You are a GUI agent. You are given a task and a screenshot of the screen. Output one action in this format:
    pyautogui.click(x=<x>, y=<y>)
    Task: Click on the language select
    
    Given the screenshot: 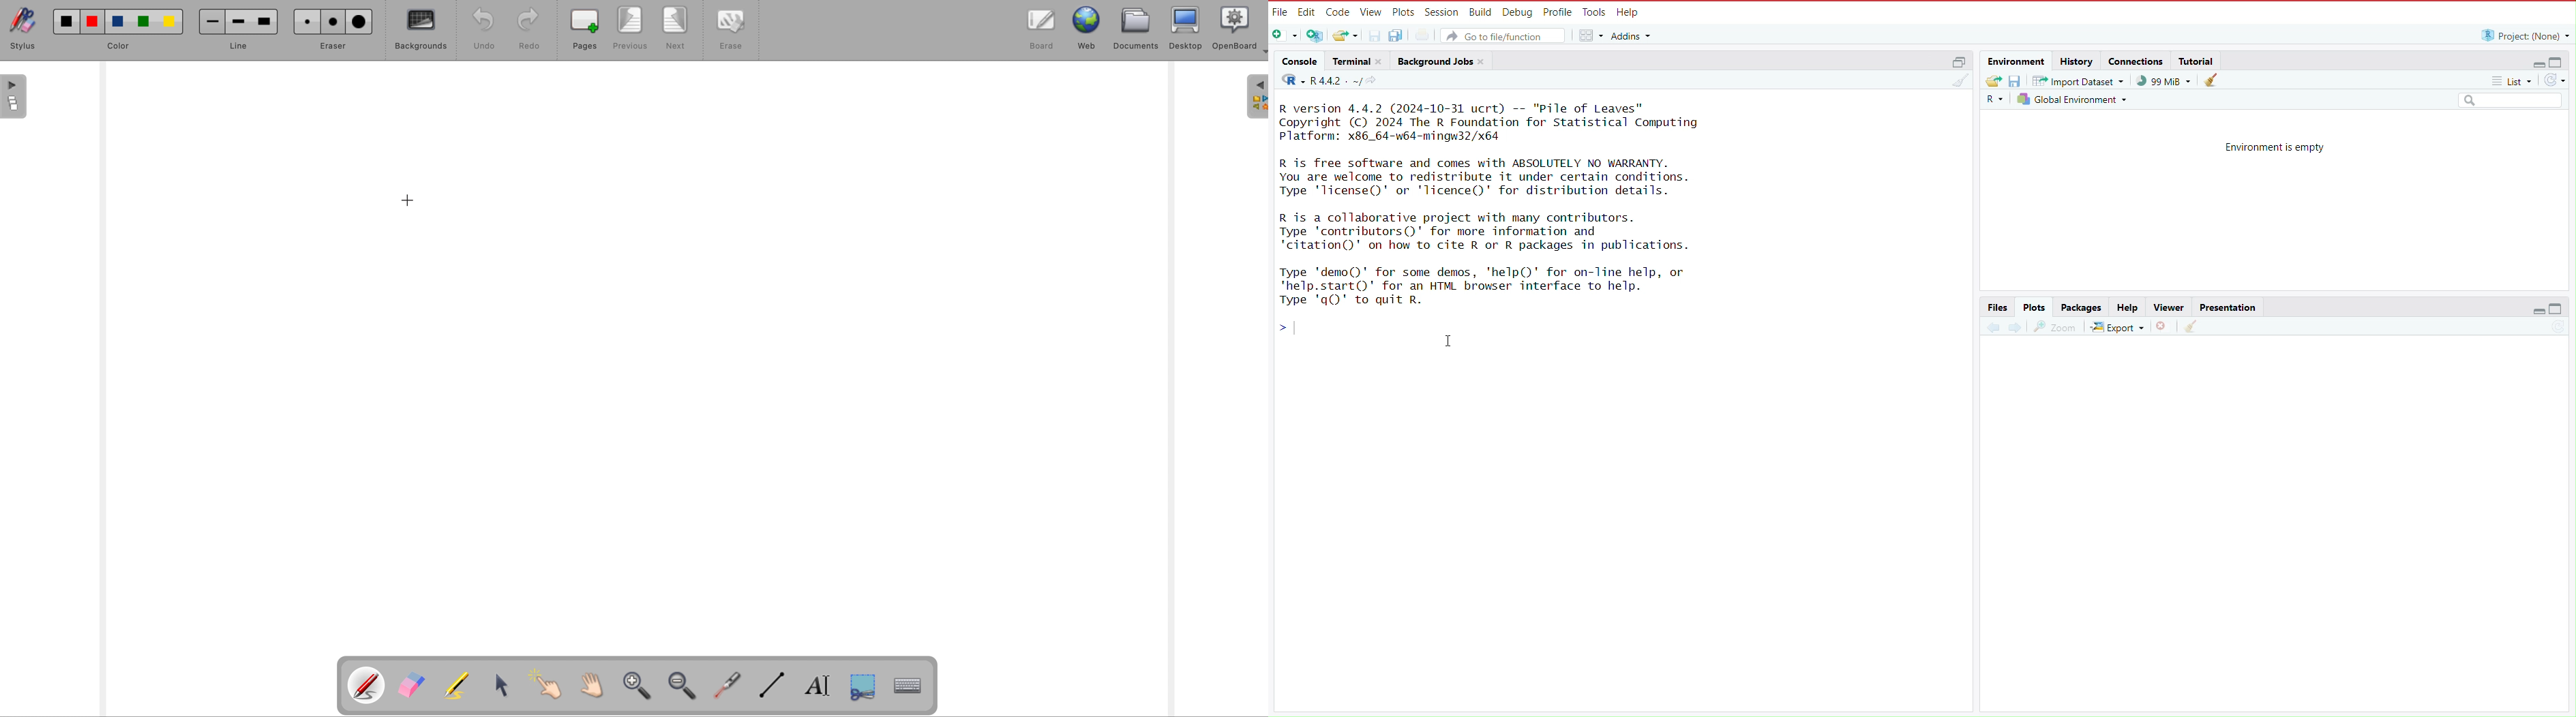 What is the action you would take?
    pyautogui.click(x=1288, y=81)
    